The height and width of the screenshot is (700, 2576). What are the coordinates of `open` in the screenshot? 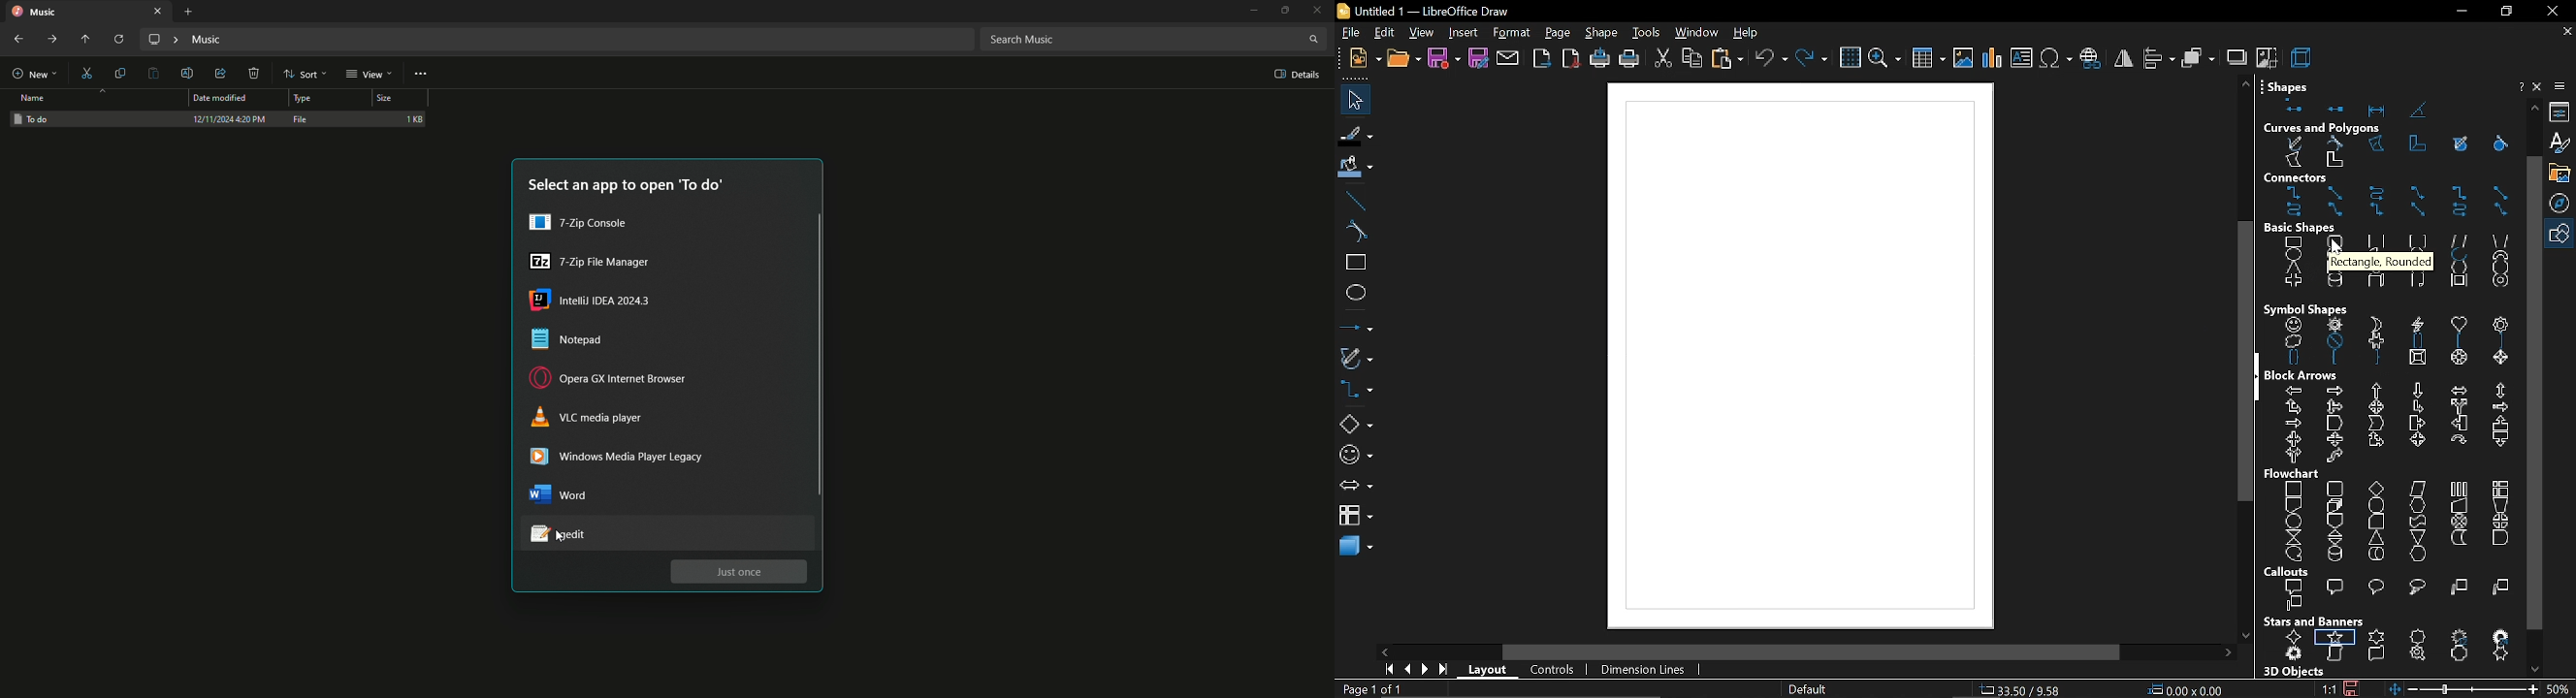 It's located at (1402, 59).